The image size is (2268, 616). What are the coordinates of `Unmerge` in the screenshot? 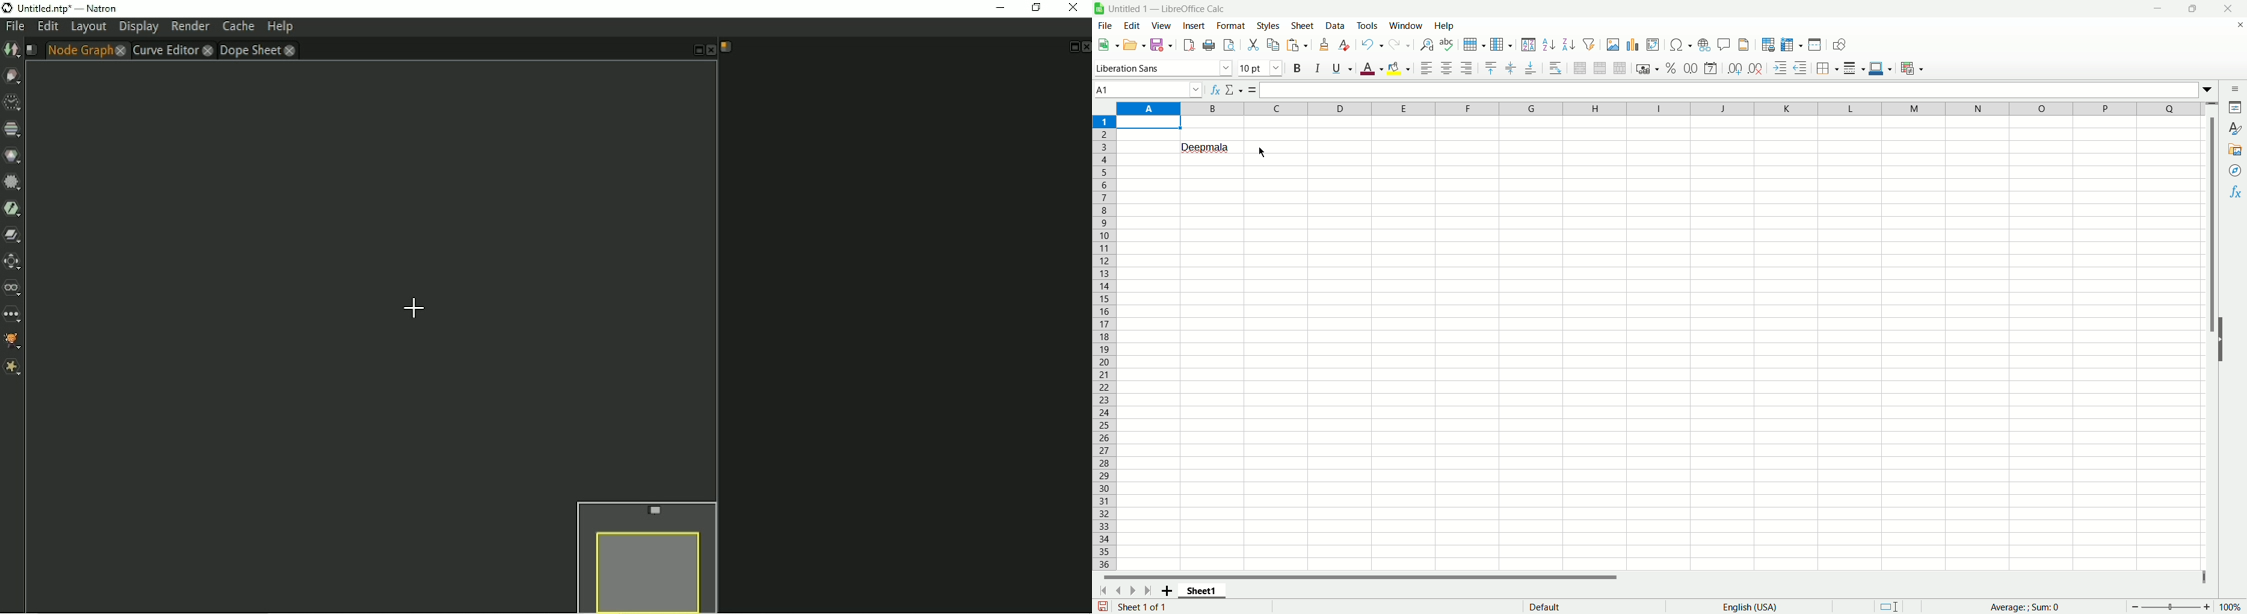 It's located at (1621, 68).